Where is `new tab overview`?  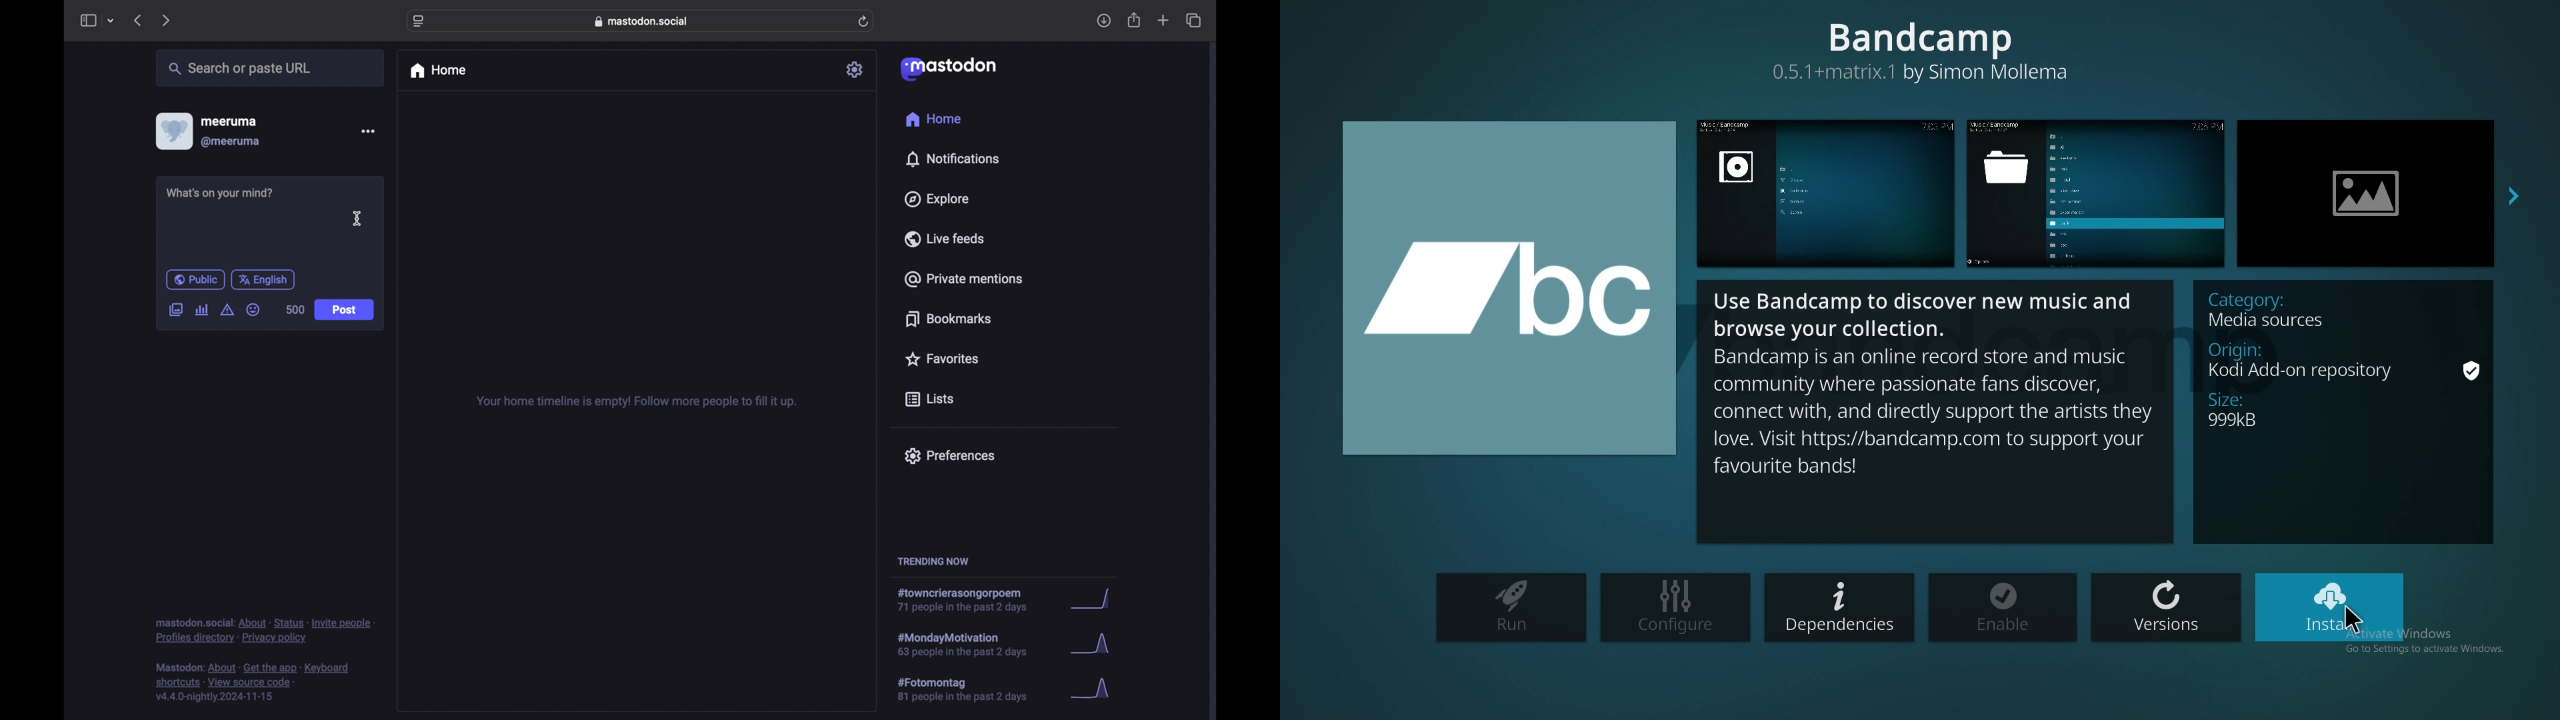
new tab overview is located at coordinates (1163, 20).